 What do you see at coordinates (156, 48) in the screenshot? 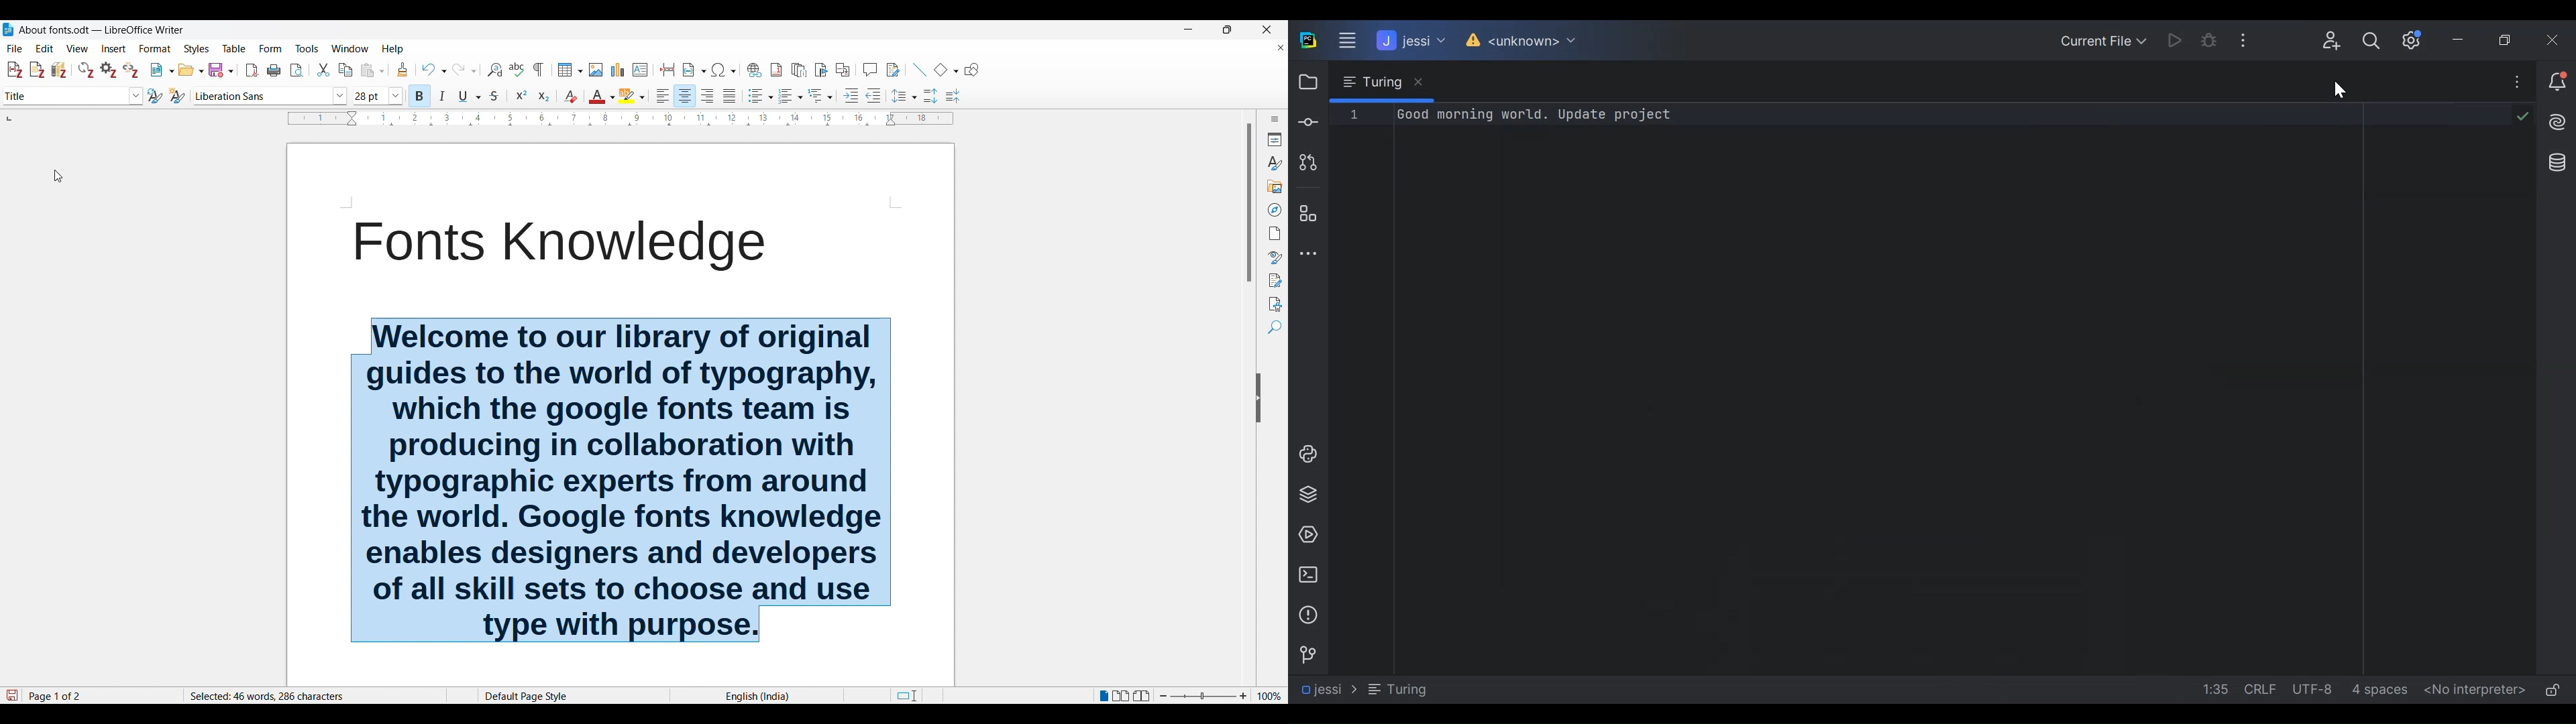
I see `Format menu` at bounding box center [156, 48].